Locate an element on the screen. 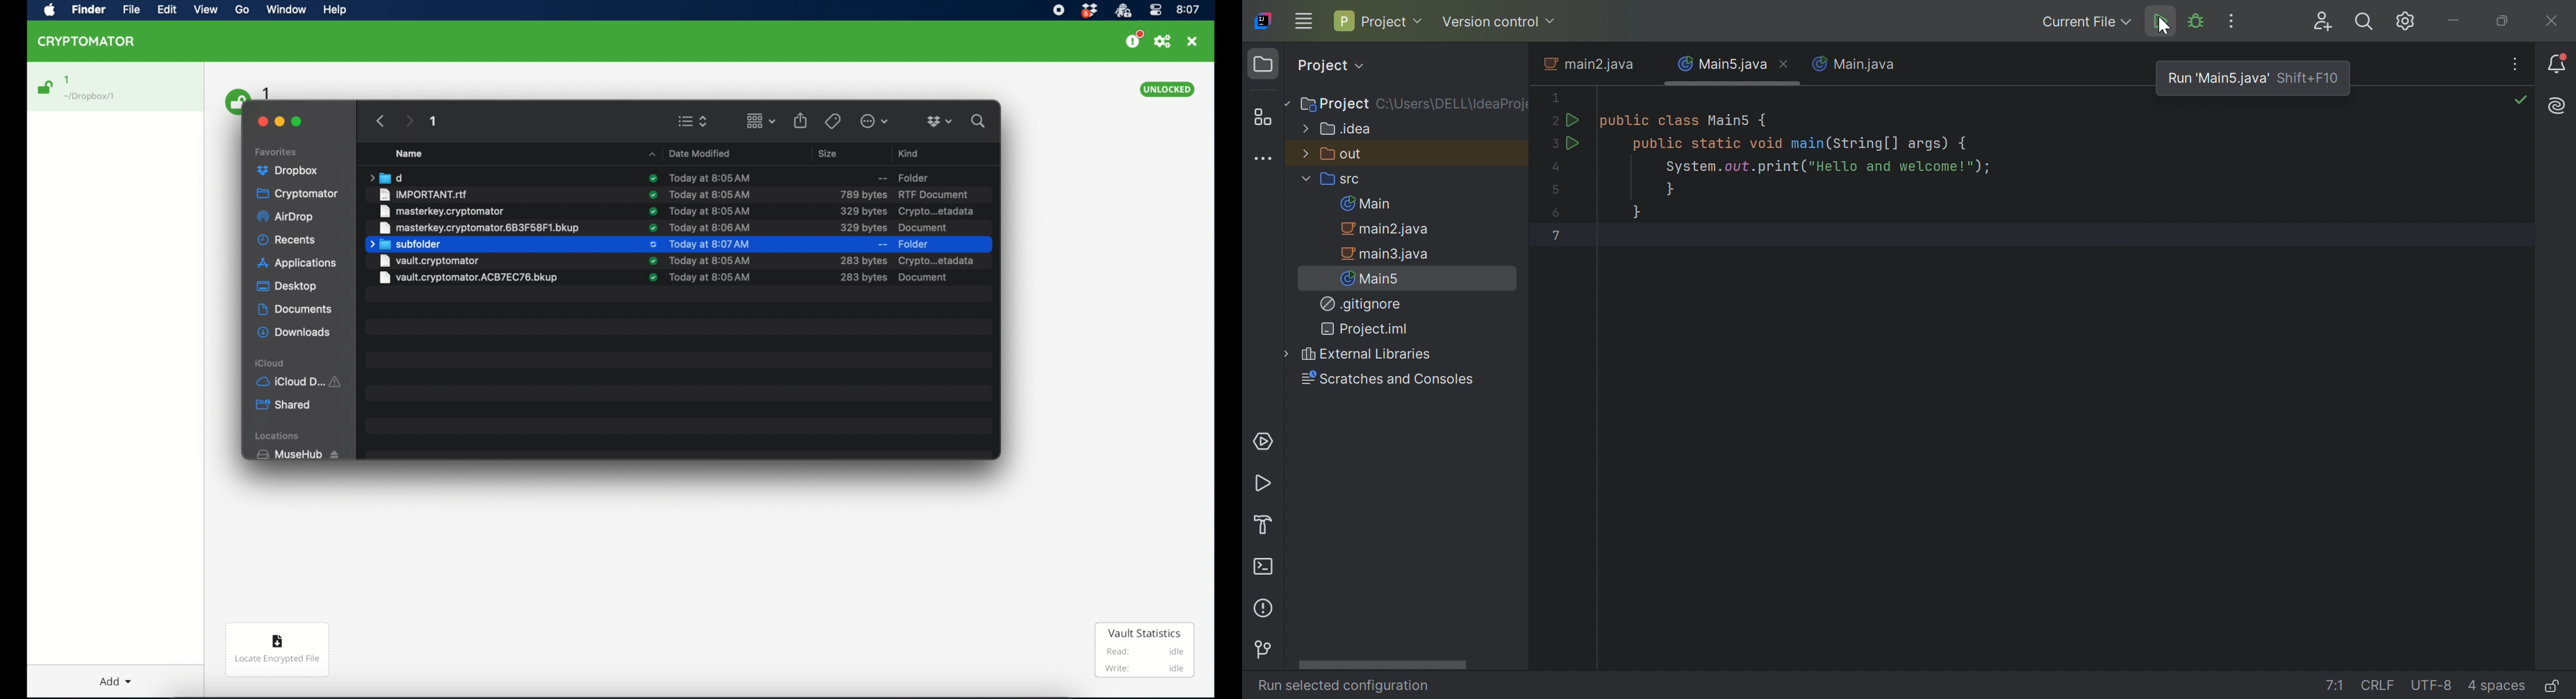 This screenshot has width=2576, height=700. file name is located at coordinates (425, 194).